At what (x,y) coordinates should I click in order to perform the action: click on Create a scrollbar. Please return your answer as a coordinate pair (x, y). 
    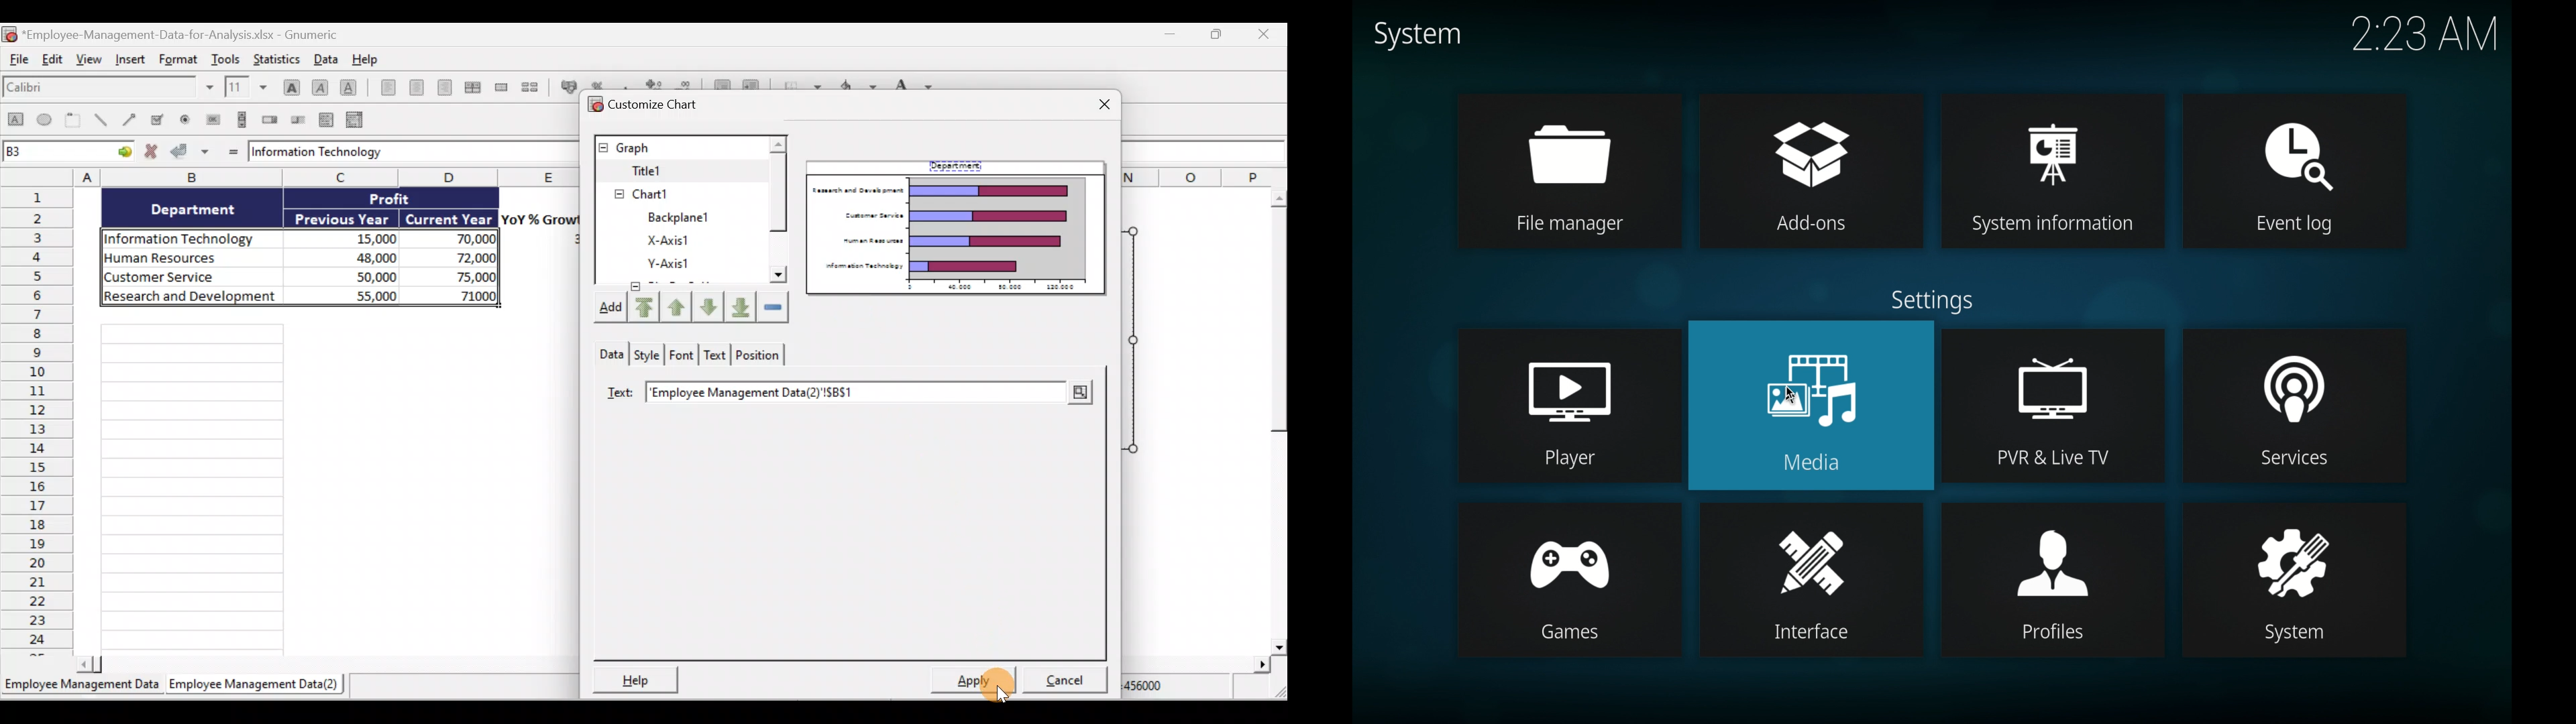
    Looking at the image, I should click on (239, 119).